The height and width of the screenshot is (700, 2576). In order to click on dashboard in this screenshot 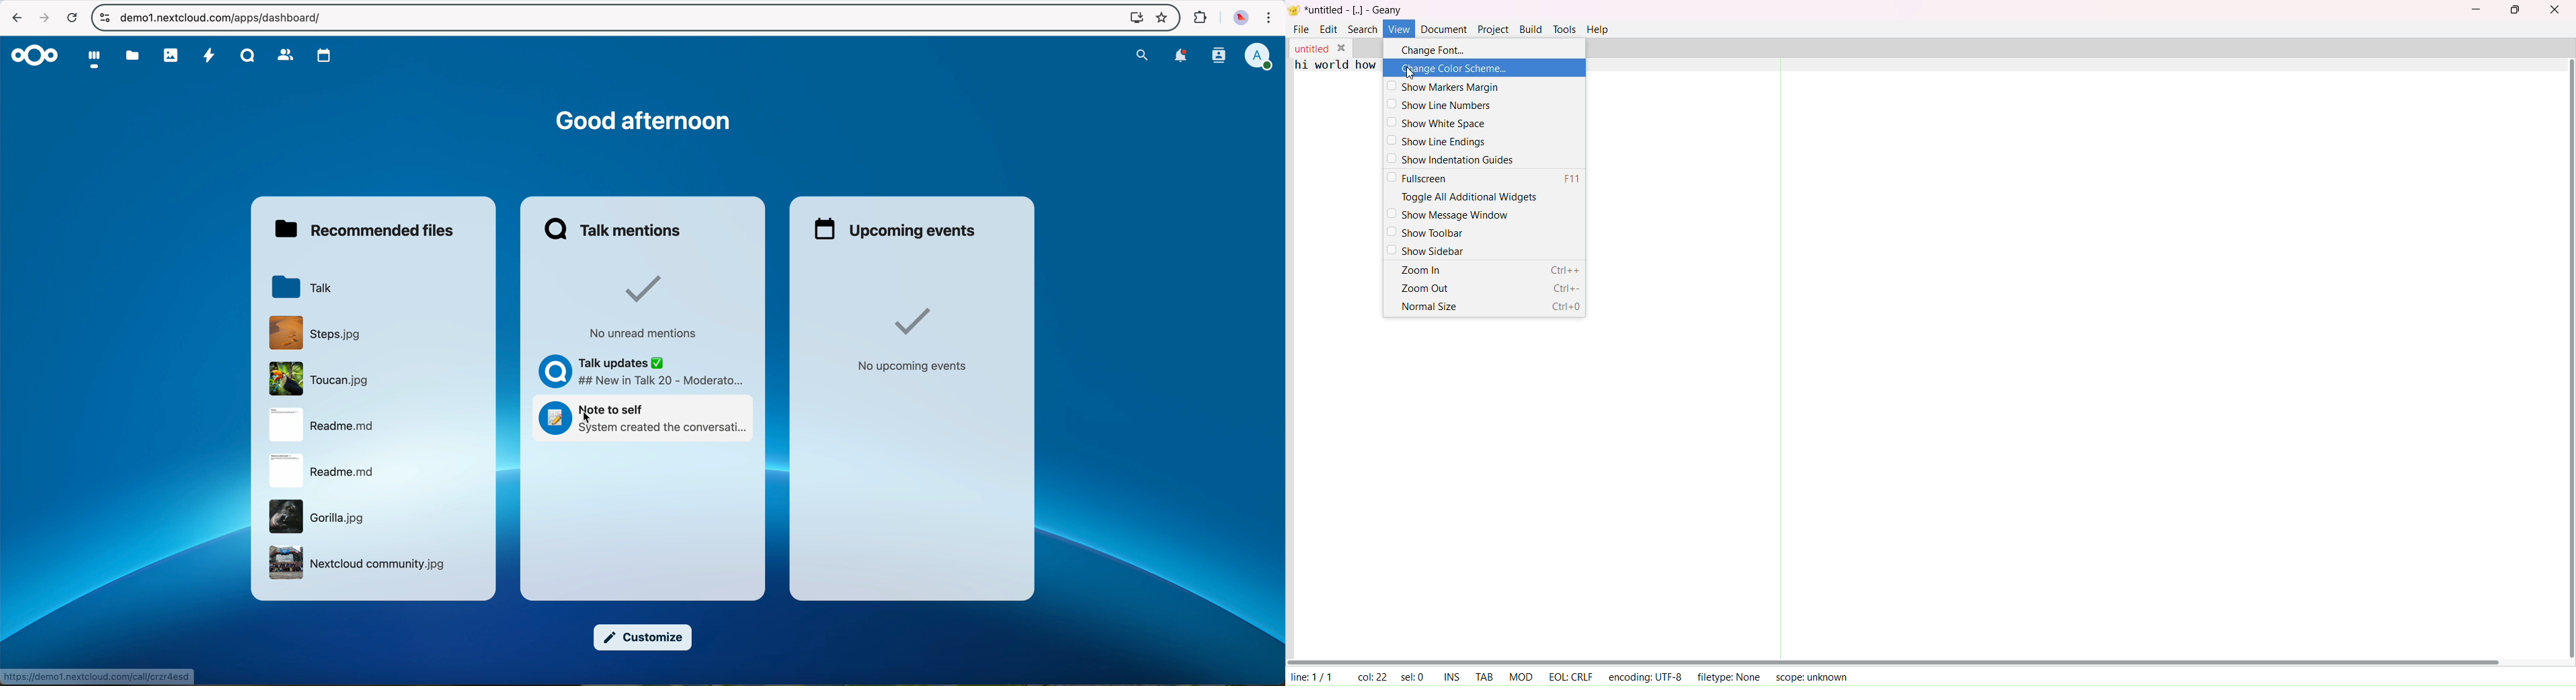, I will do `click(89, 58)`.